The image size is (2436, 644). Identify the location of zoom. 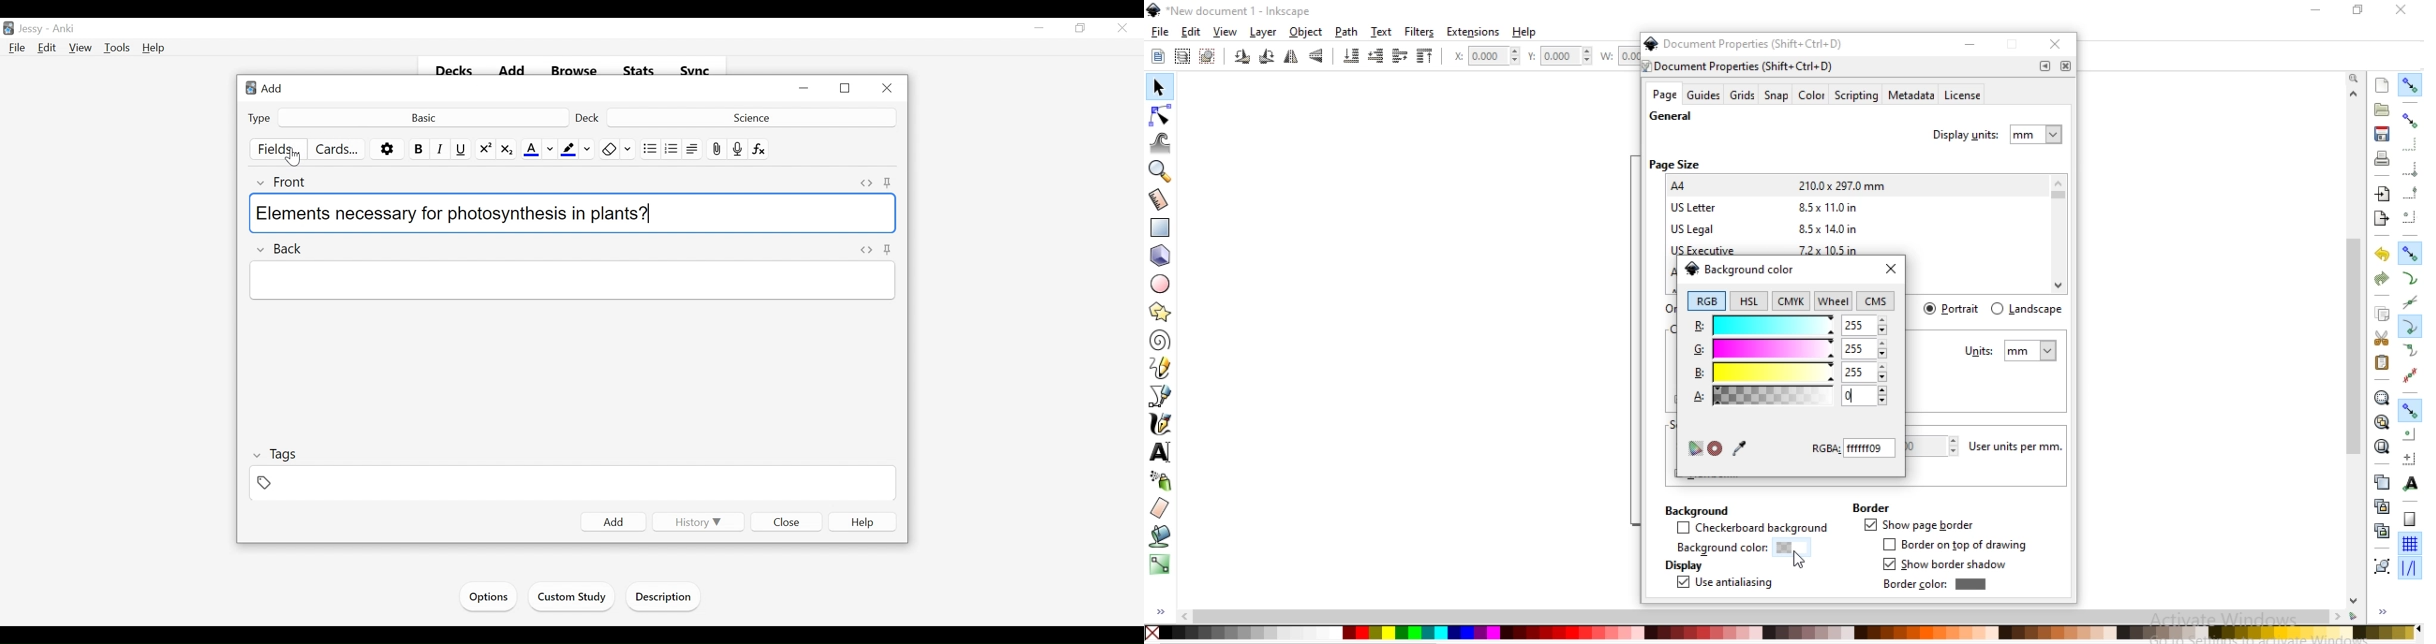
(2356, 77).